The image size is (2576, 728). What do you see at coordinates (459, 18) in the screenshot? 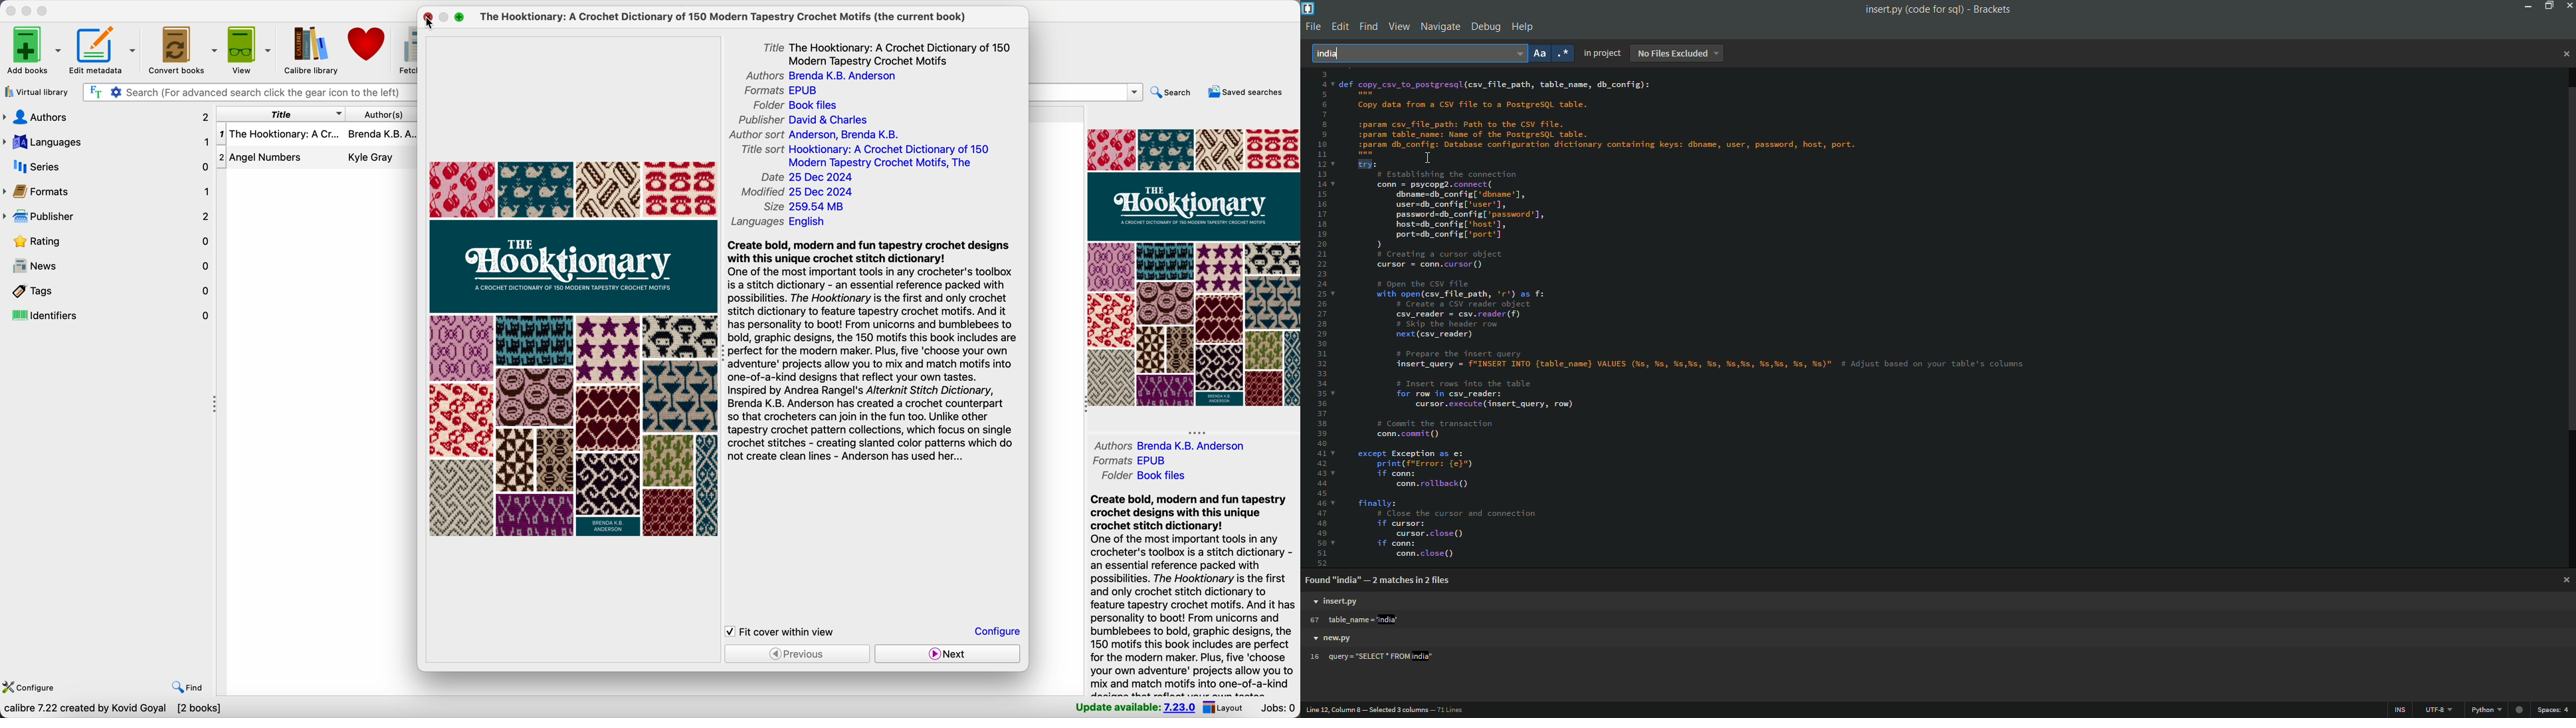
I see `maximize` at bounding box center [459, 18].